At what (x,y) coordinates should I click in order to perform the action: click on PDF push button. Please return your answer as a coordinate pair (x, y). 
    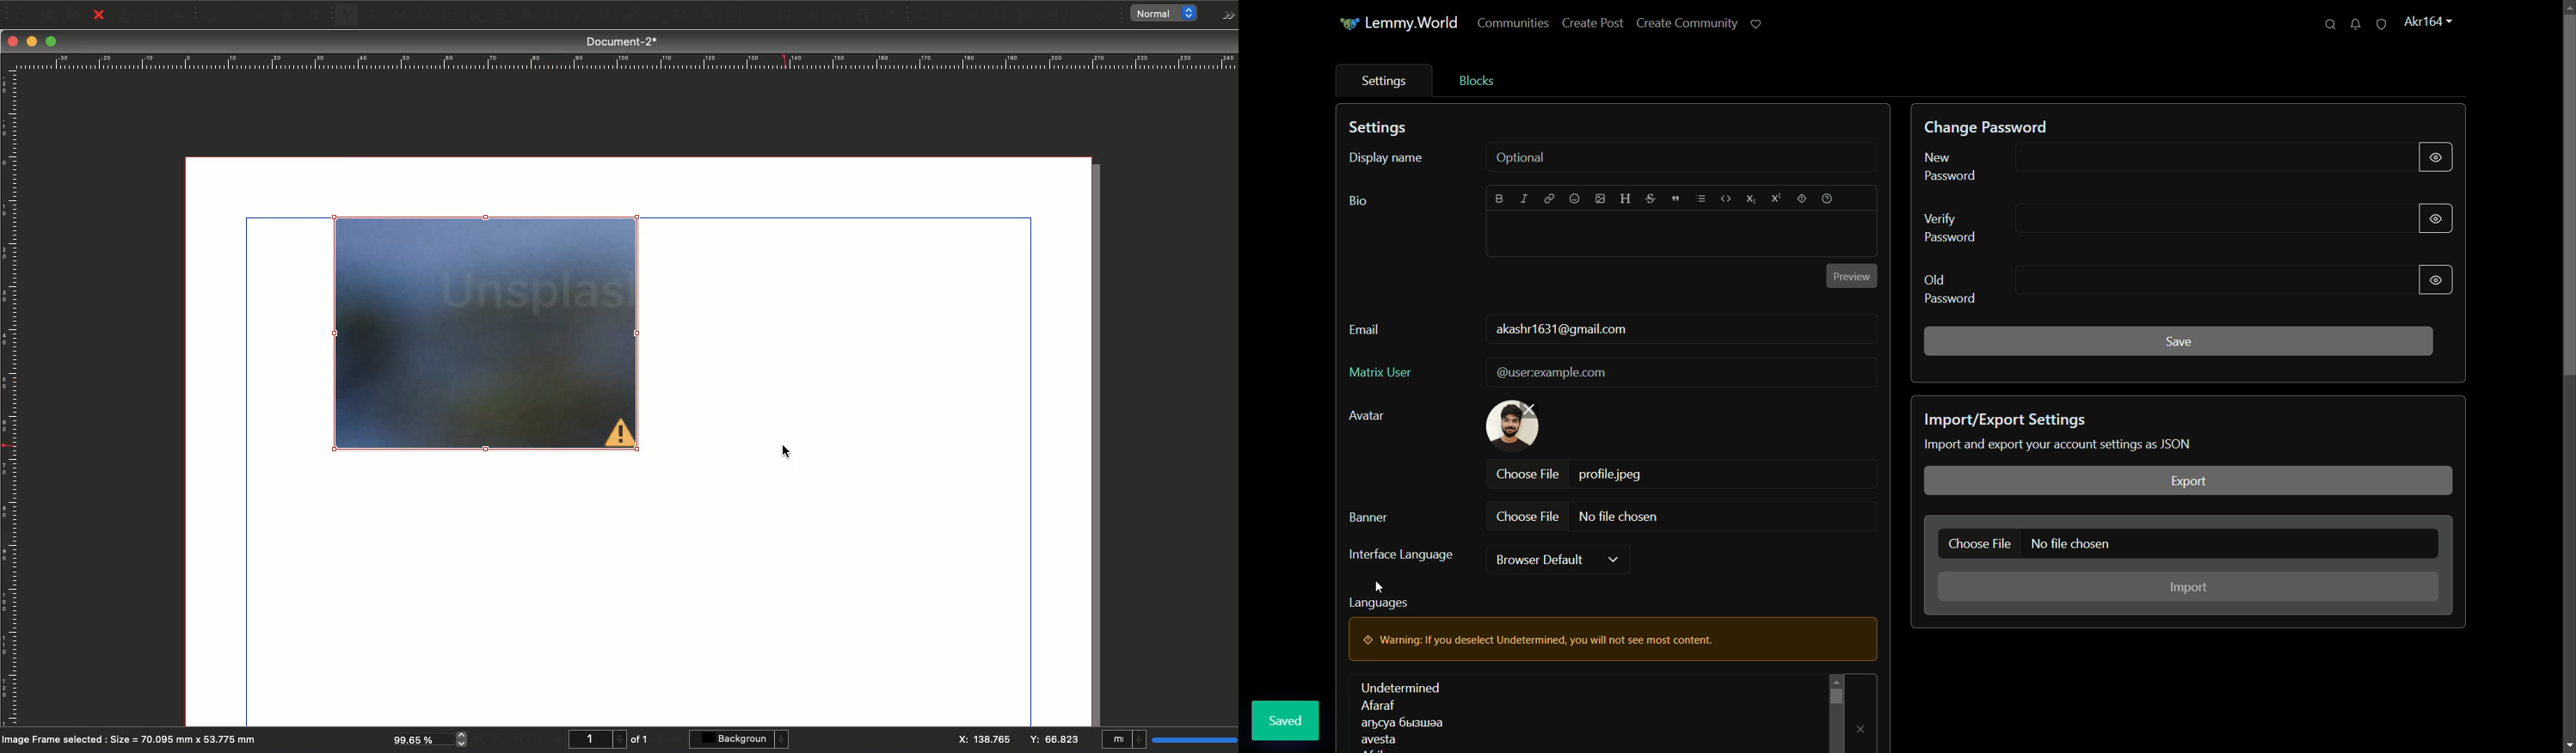
    Looking at the image, I should click on (920, 15).